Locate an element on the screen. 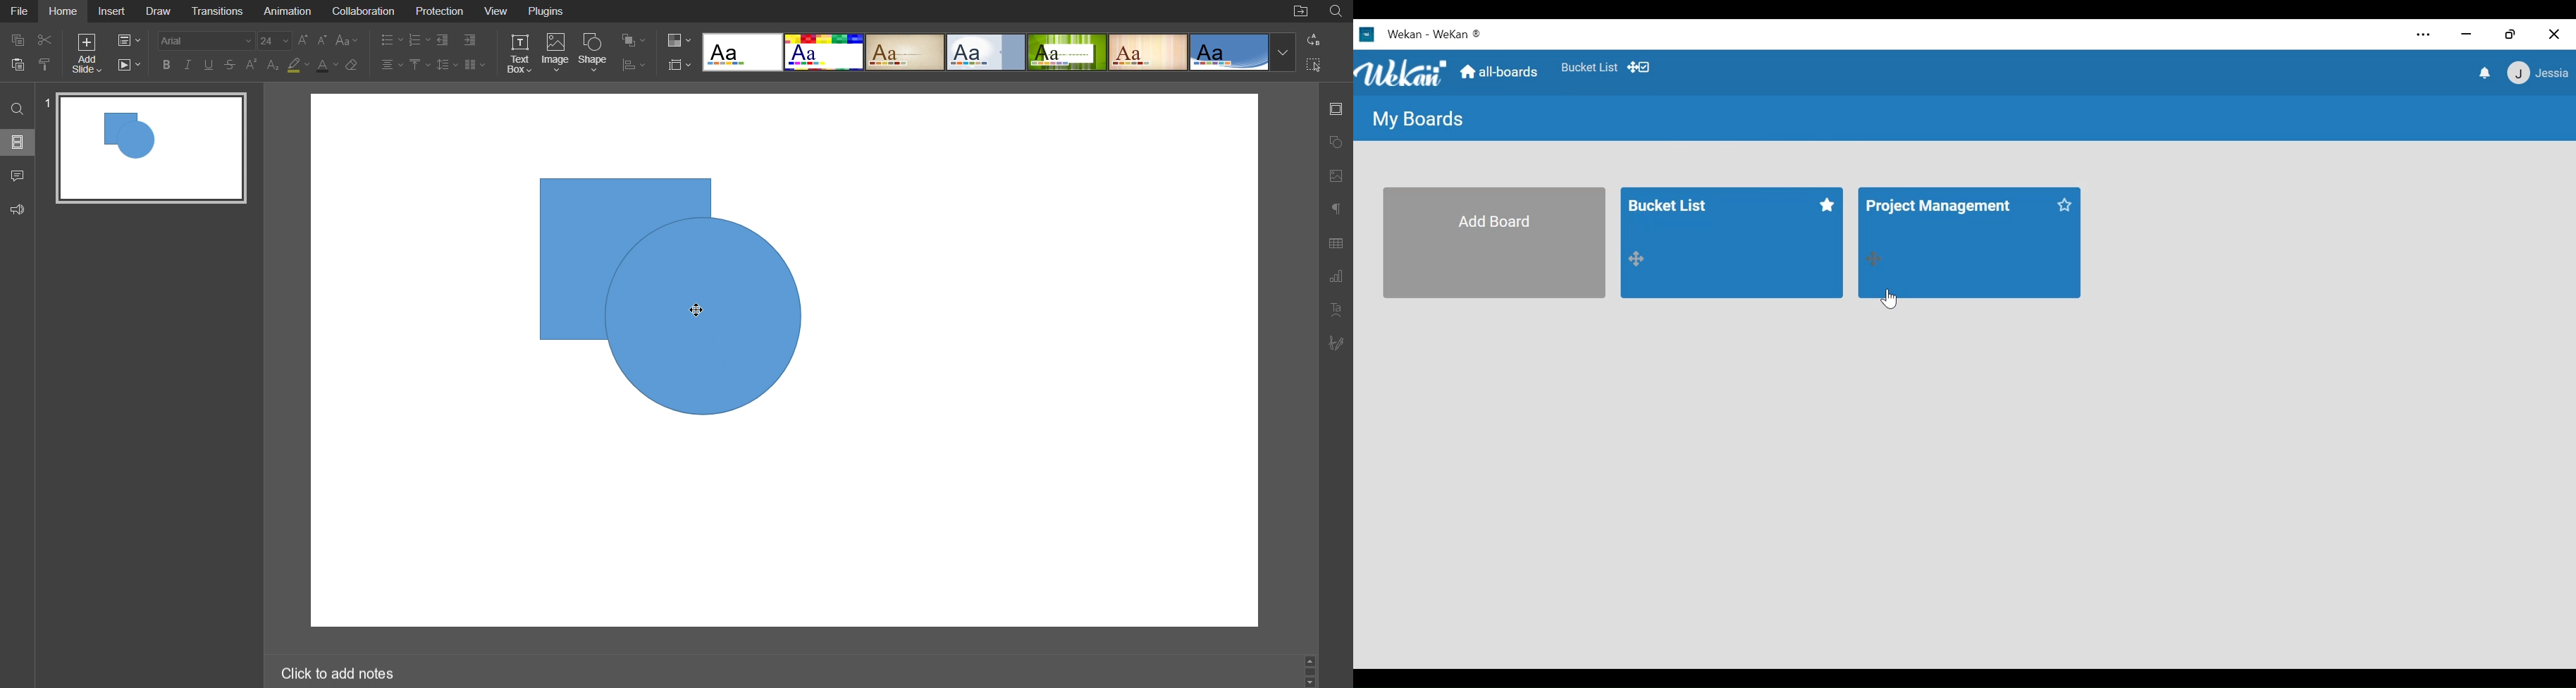 The height and width of the screenshot is (700, 2576). actions is located at coordinates (1871, 258).